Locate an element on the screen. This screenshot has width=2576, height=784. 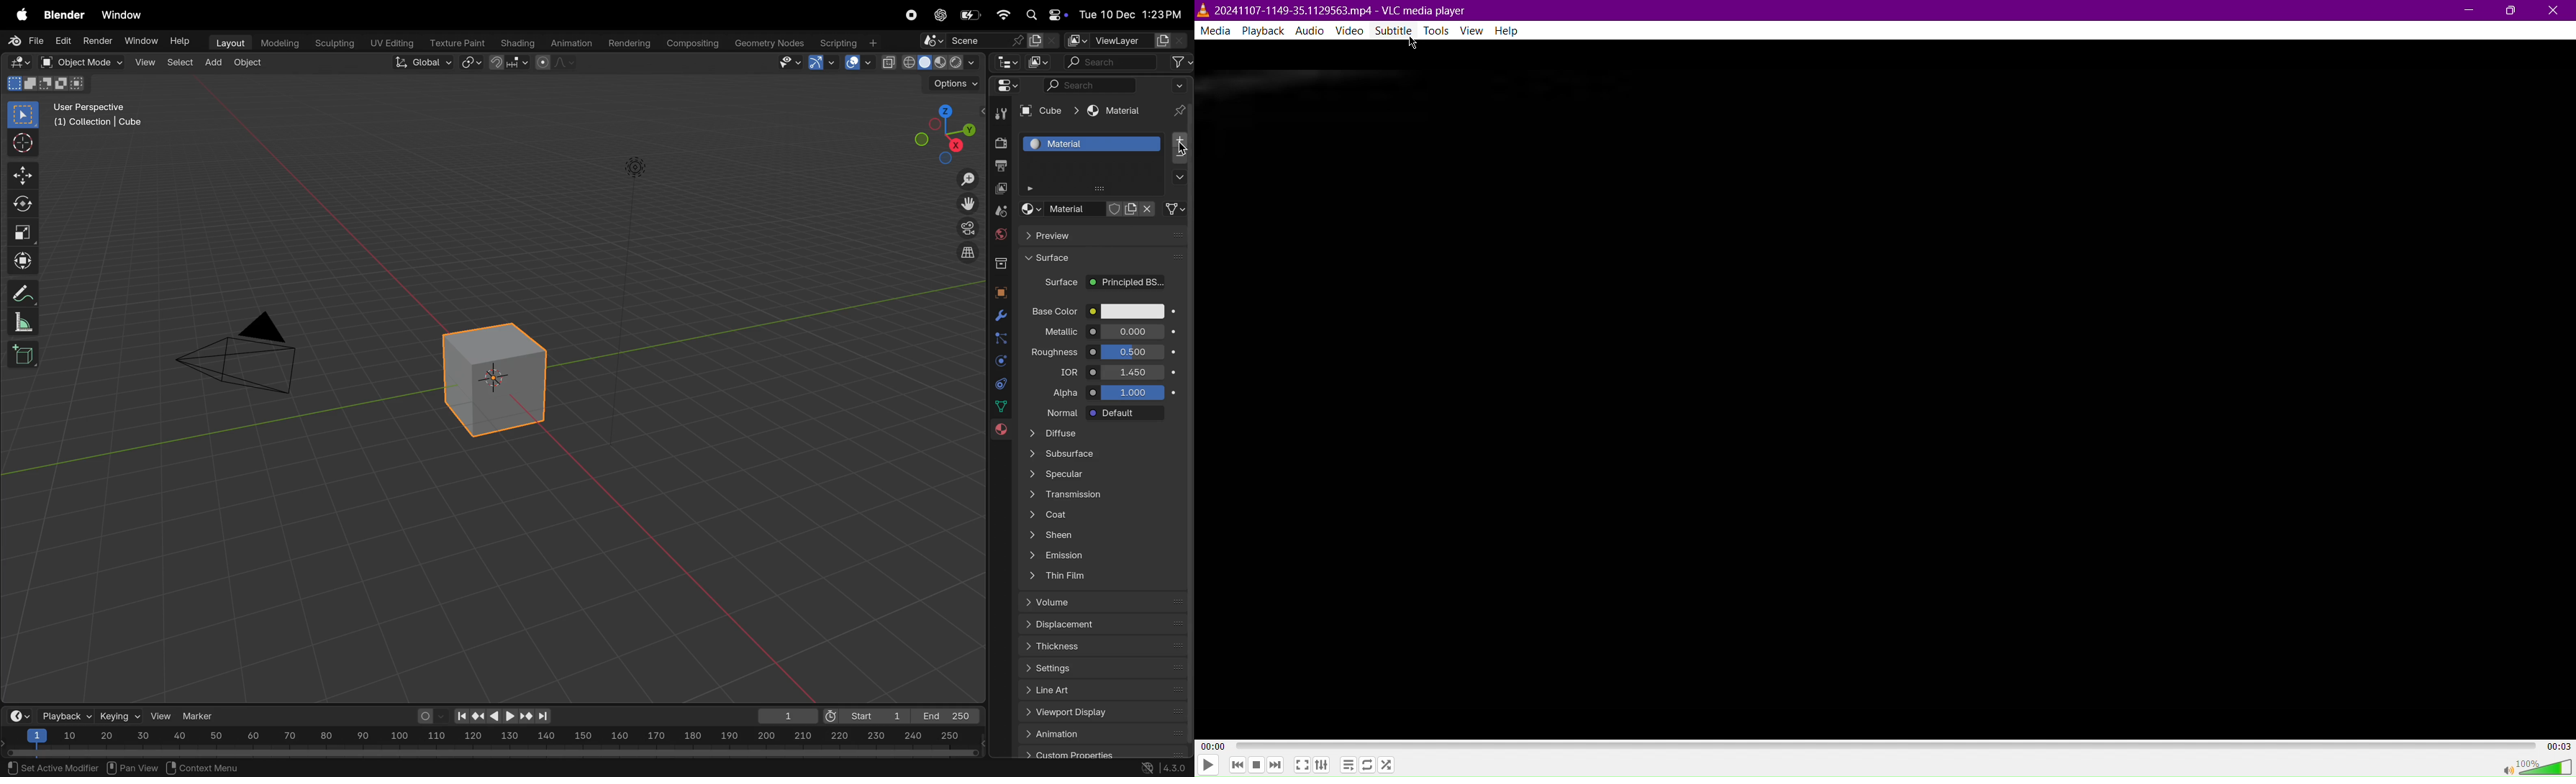
viewport shading is located at coordinates (930, 60).